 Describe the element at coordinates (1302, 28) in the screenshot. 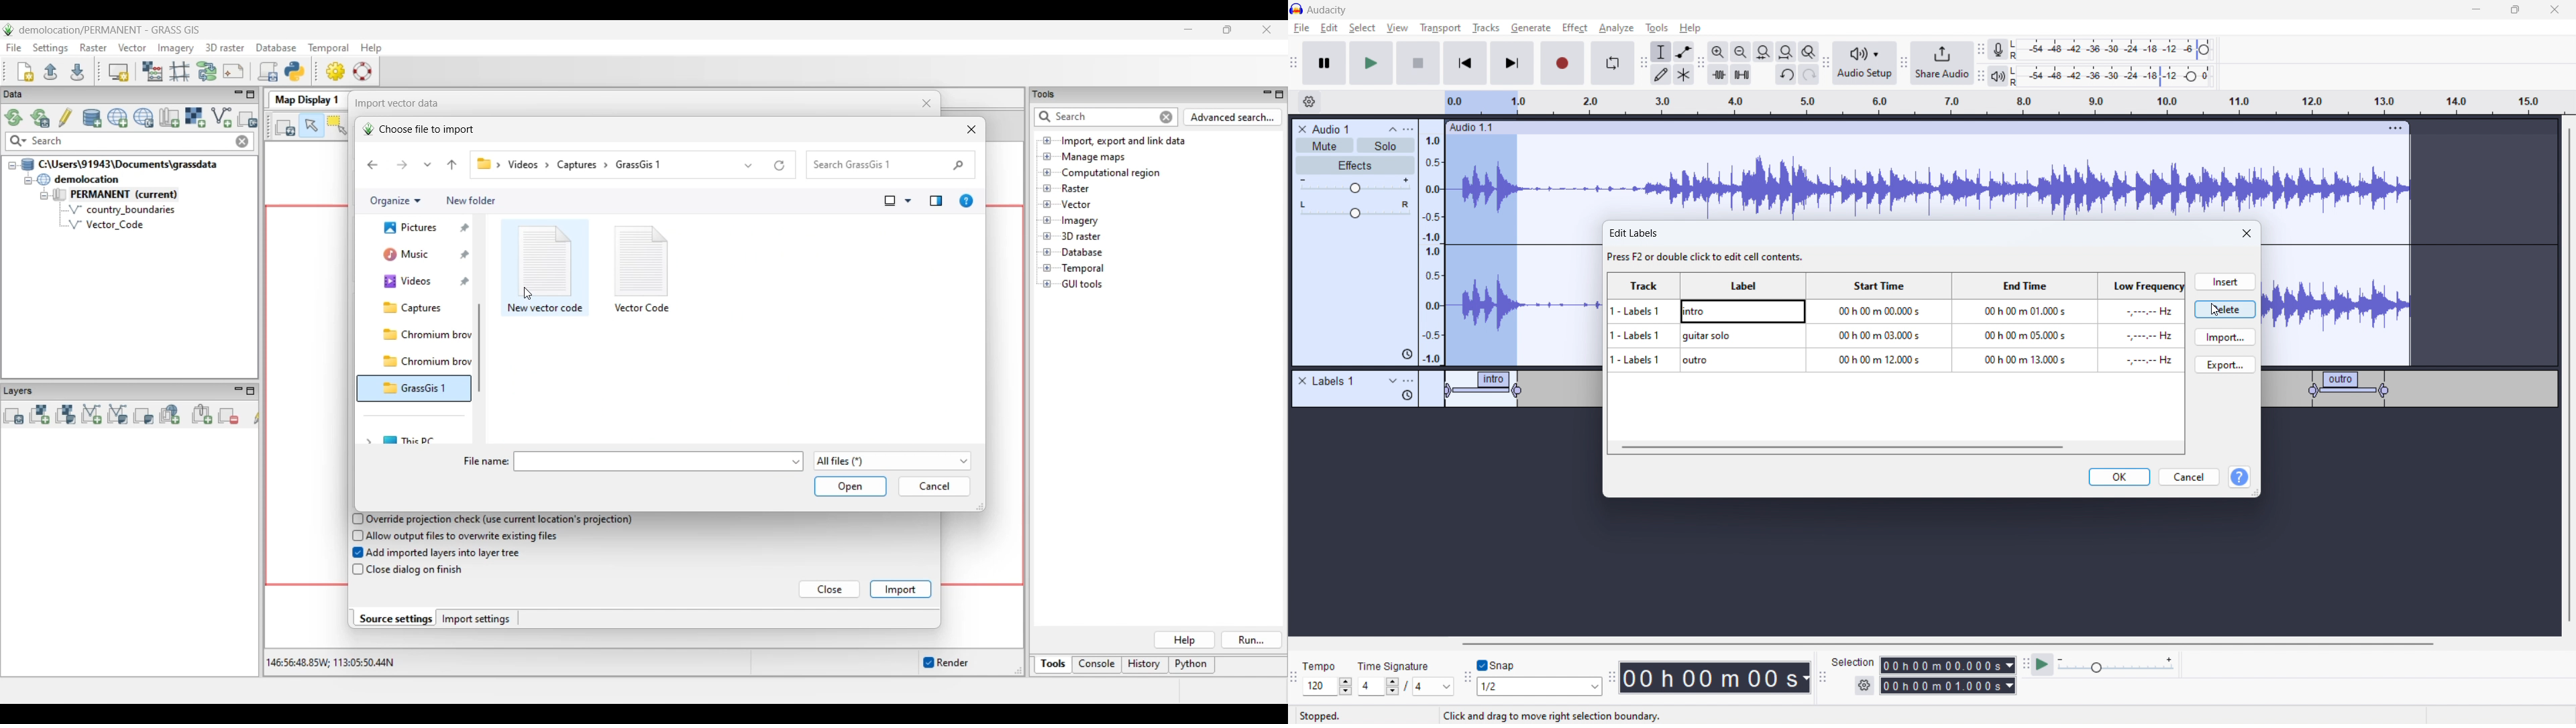

I see `file` at that location.